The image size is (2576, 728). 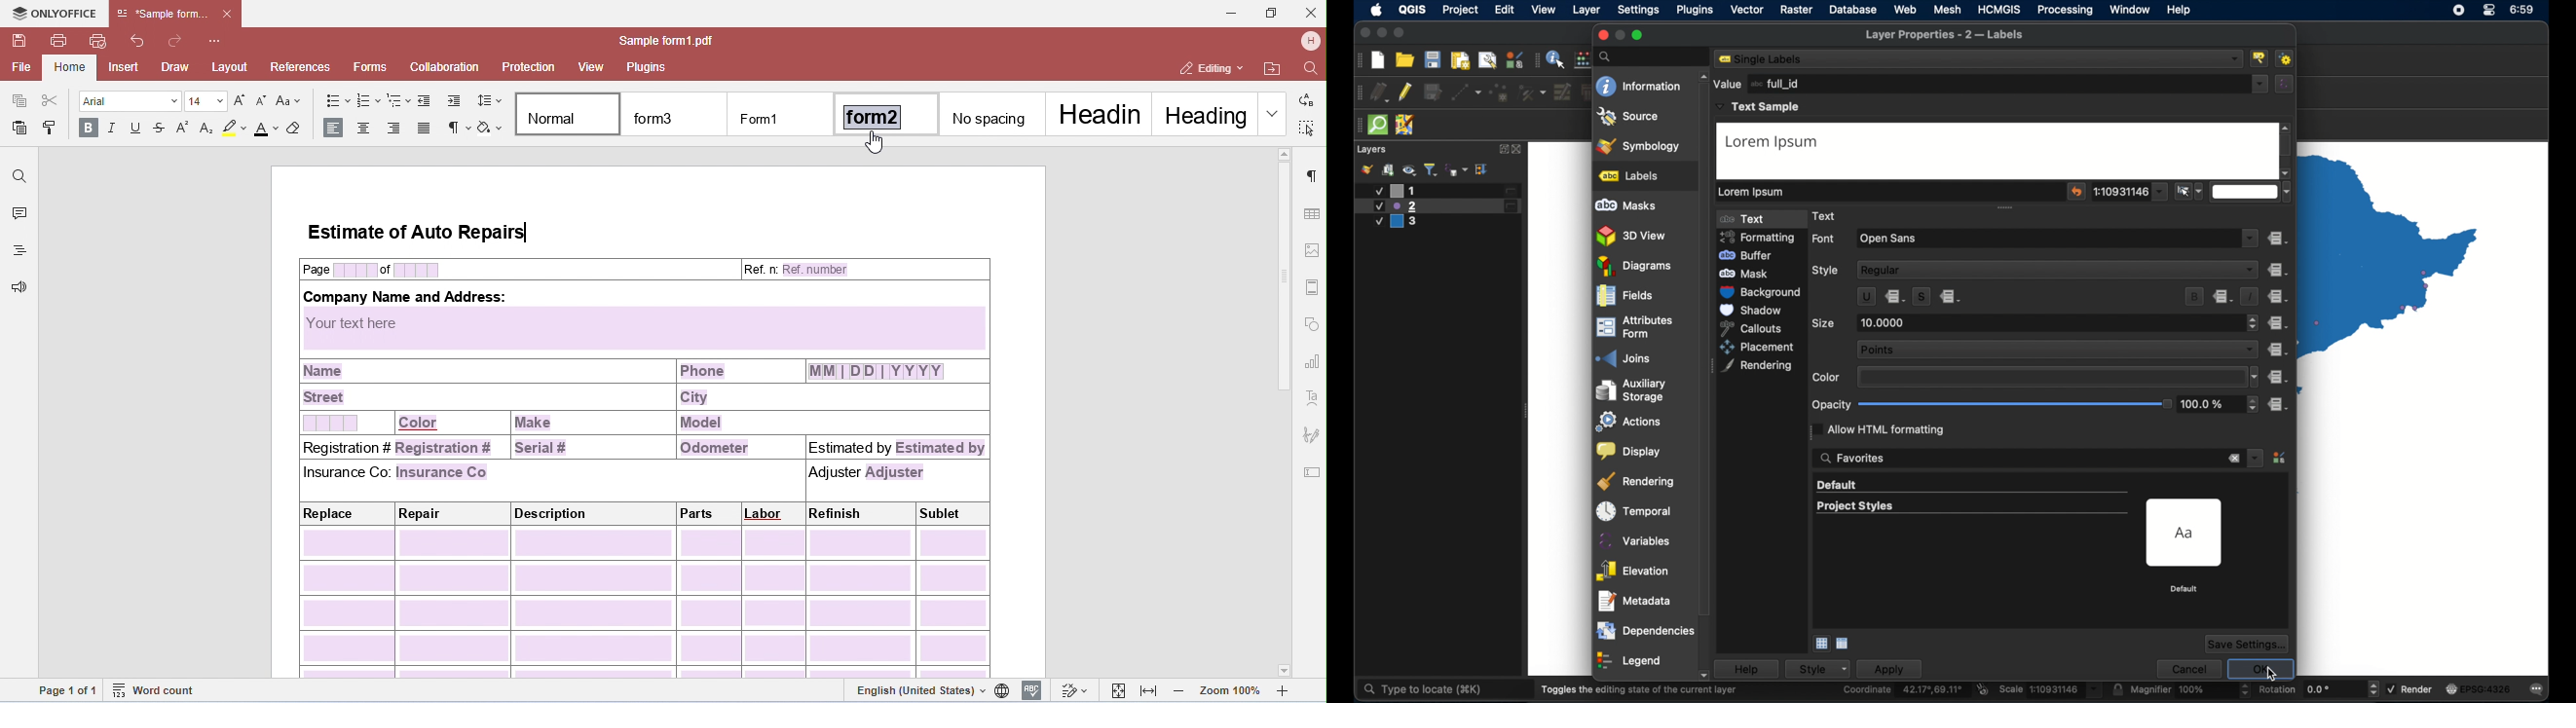 What do you see at coordinates (1776, 143) in the screenshot?
I see `lorem ipsum` at bounding box center [1776, 143].